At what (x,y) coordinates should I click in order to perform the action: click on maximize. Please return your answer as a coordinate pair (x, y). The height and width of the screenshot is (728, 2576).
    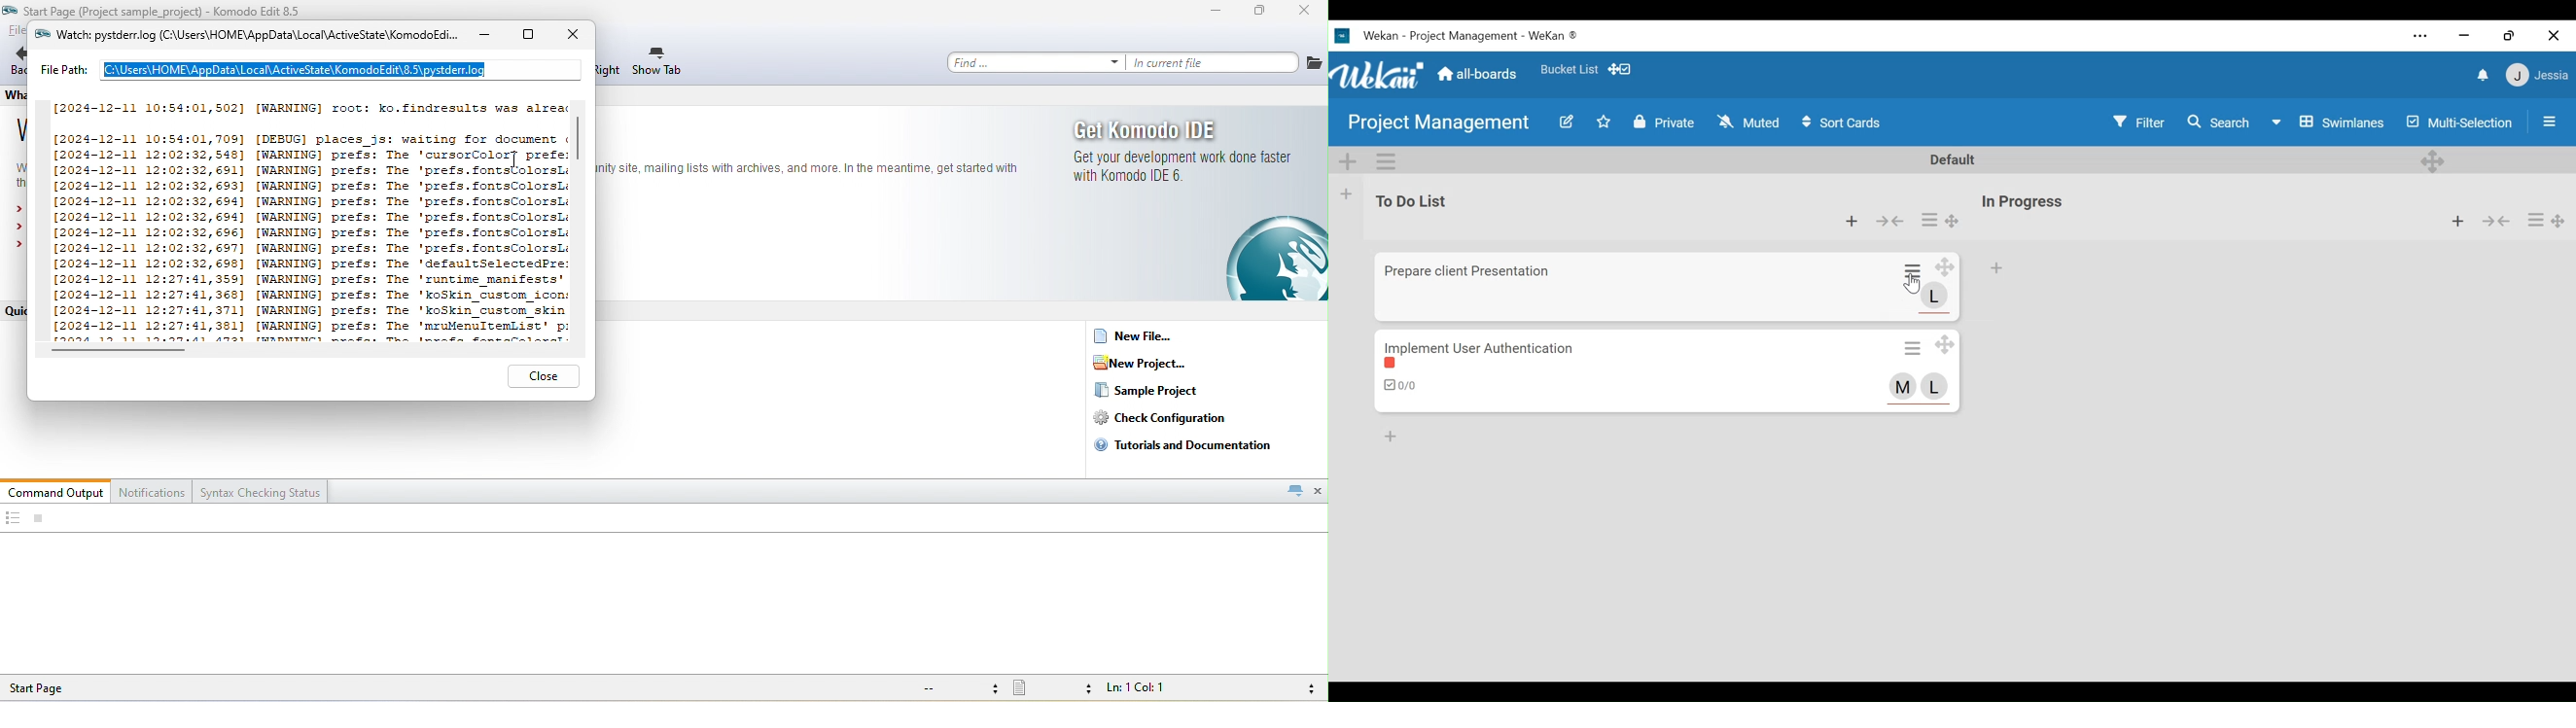
    Looking at the image, I should click on (528, 37).